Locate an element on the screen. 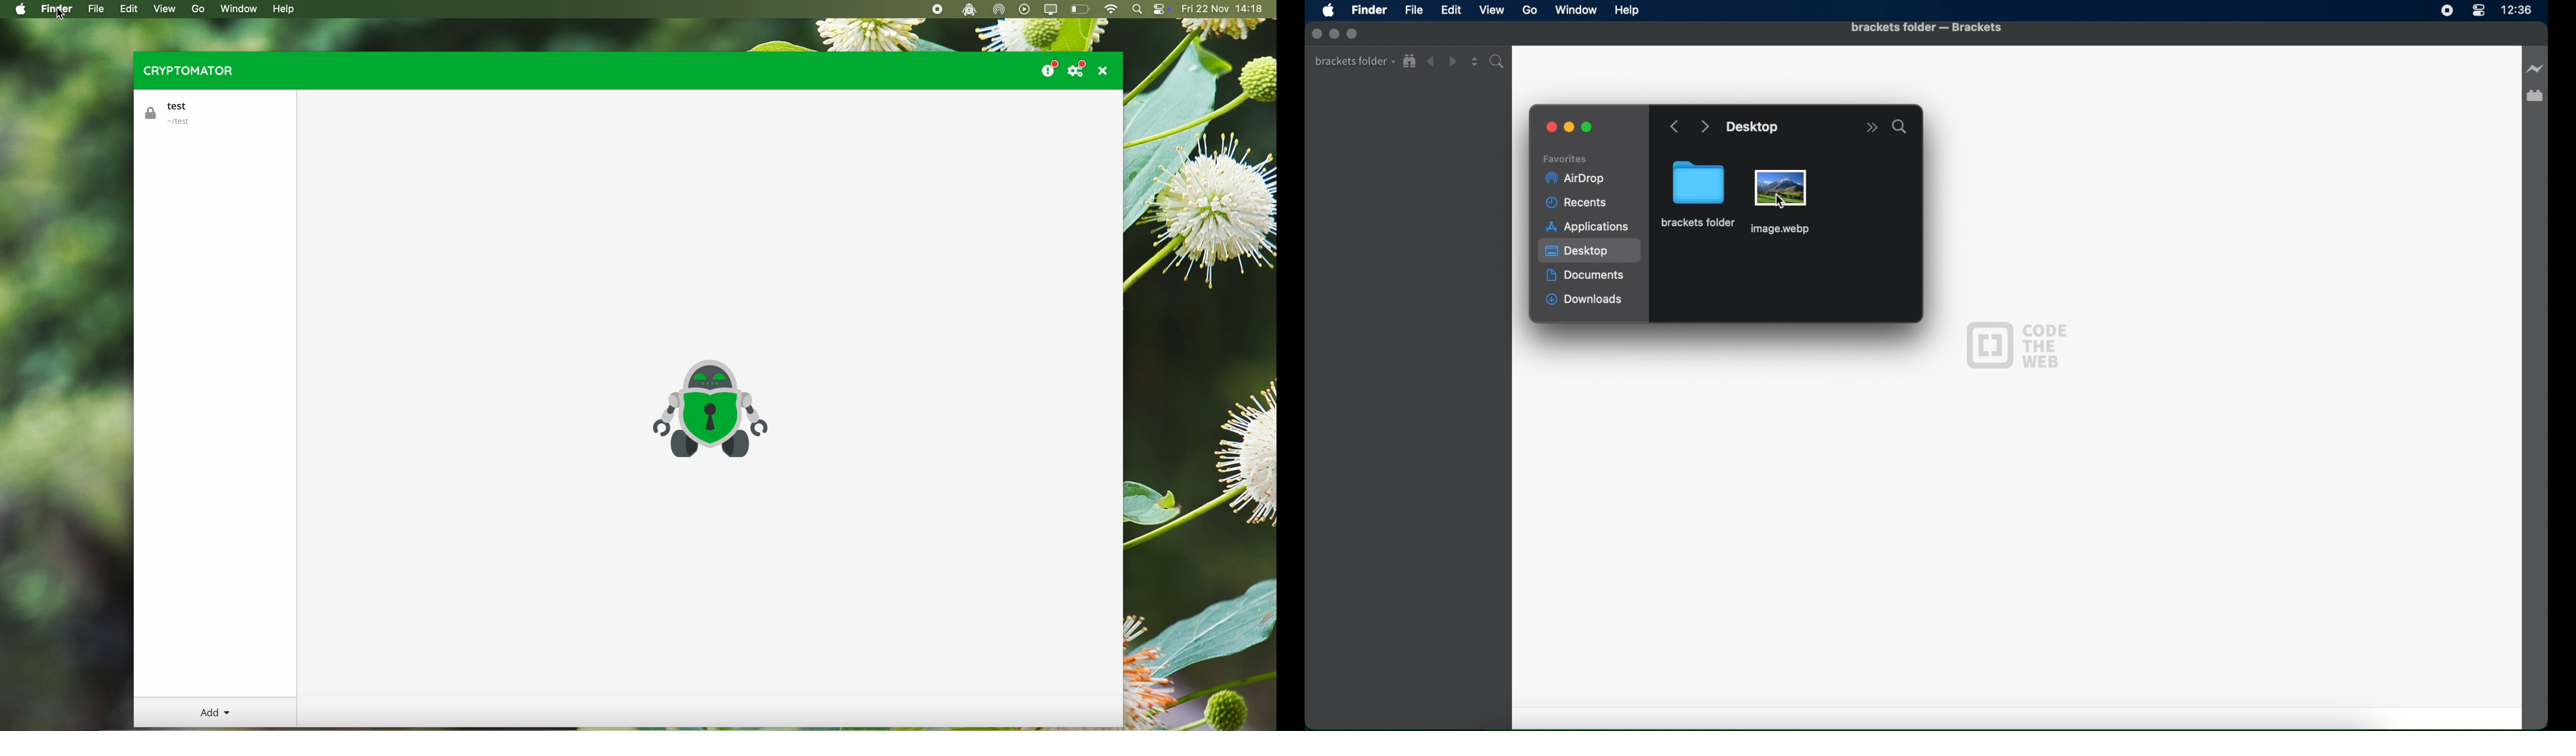 The width and height of the screenshot is (2576, 756). screen recorder icon is located at coordinates (2447, 12).